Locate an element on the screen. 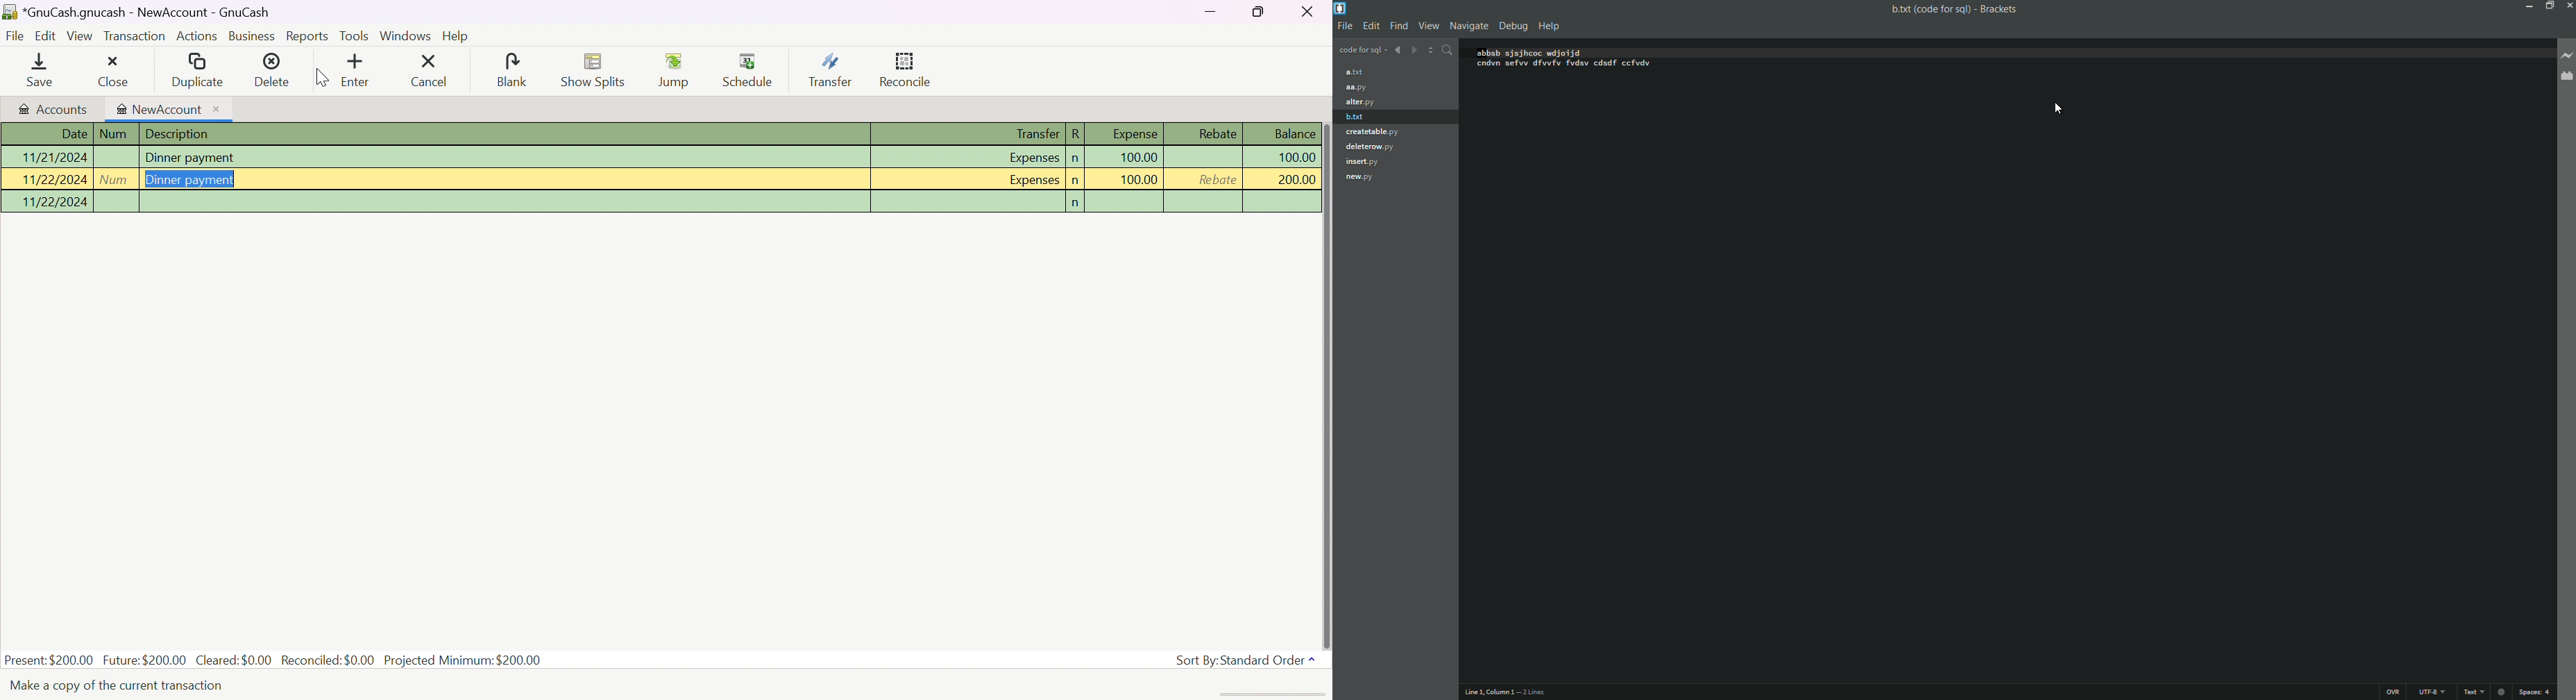  Text is located at coordinates (116, 685).